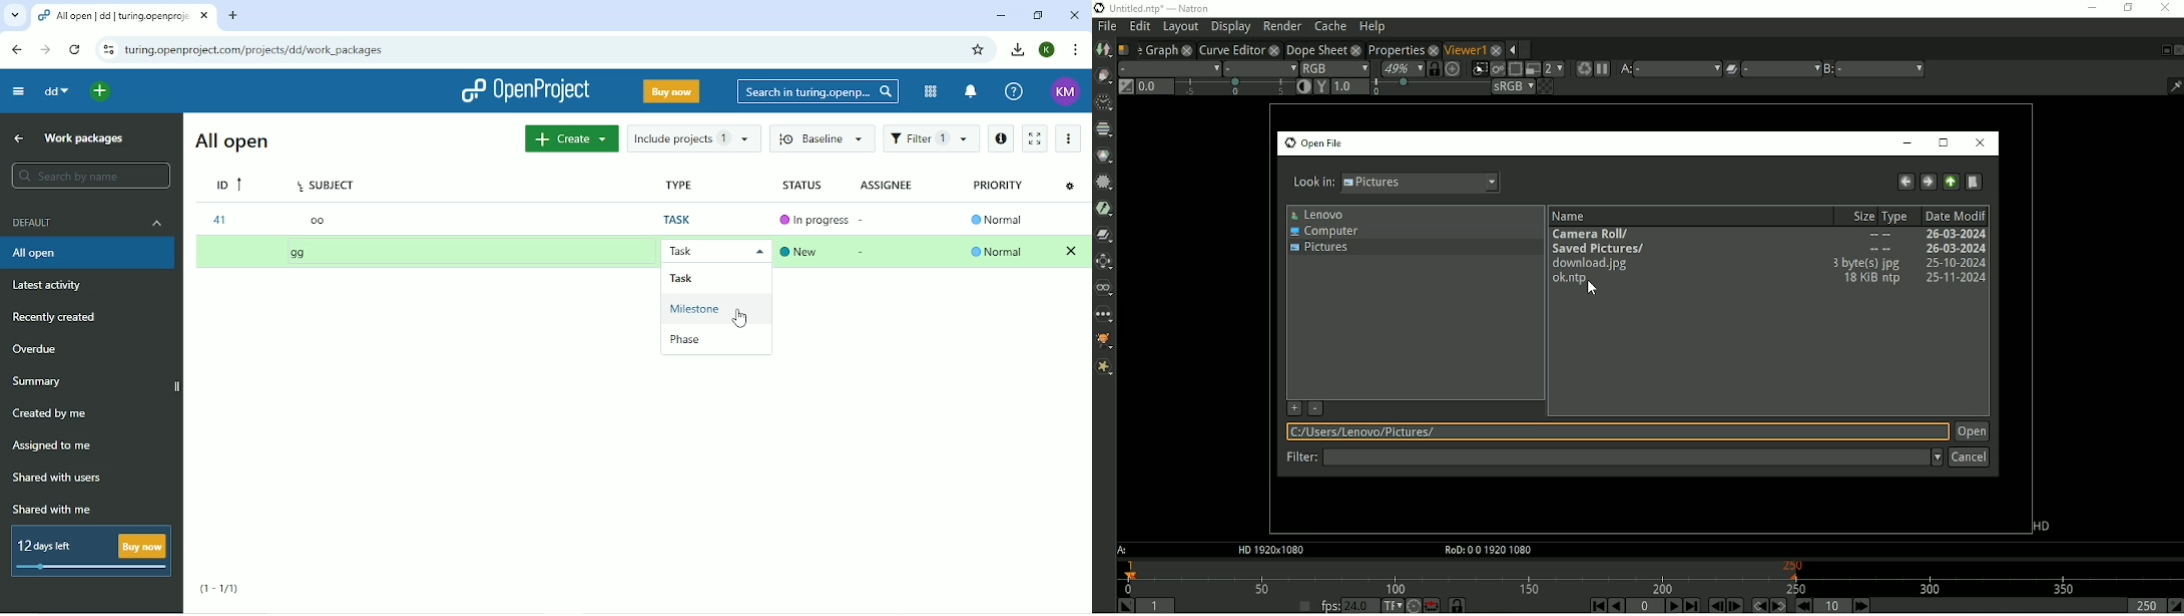  Describe the element at coordinates (124, 16) in the screenshot. I see `Current tab` at that location.